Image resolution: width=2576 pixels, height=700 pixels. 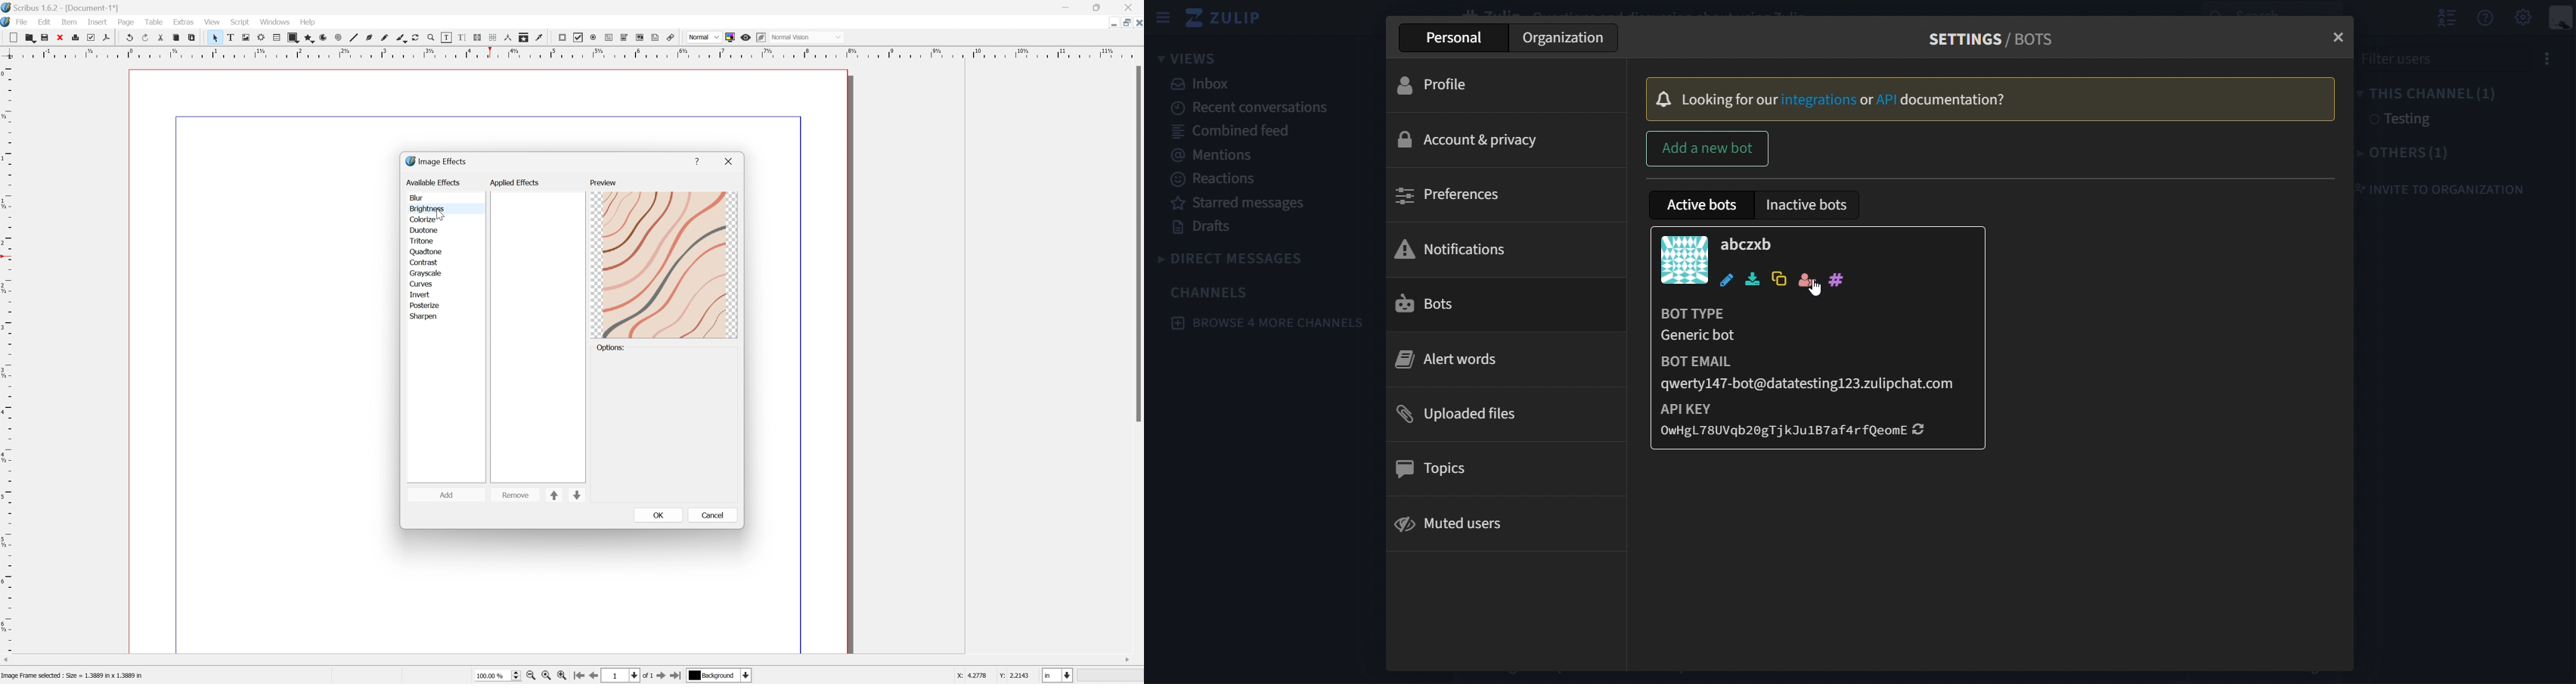 I want to click on First Page, so click(x=580, y=675).